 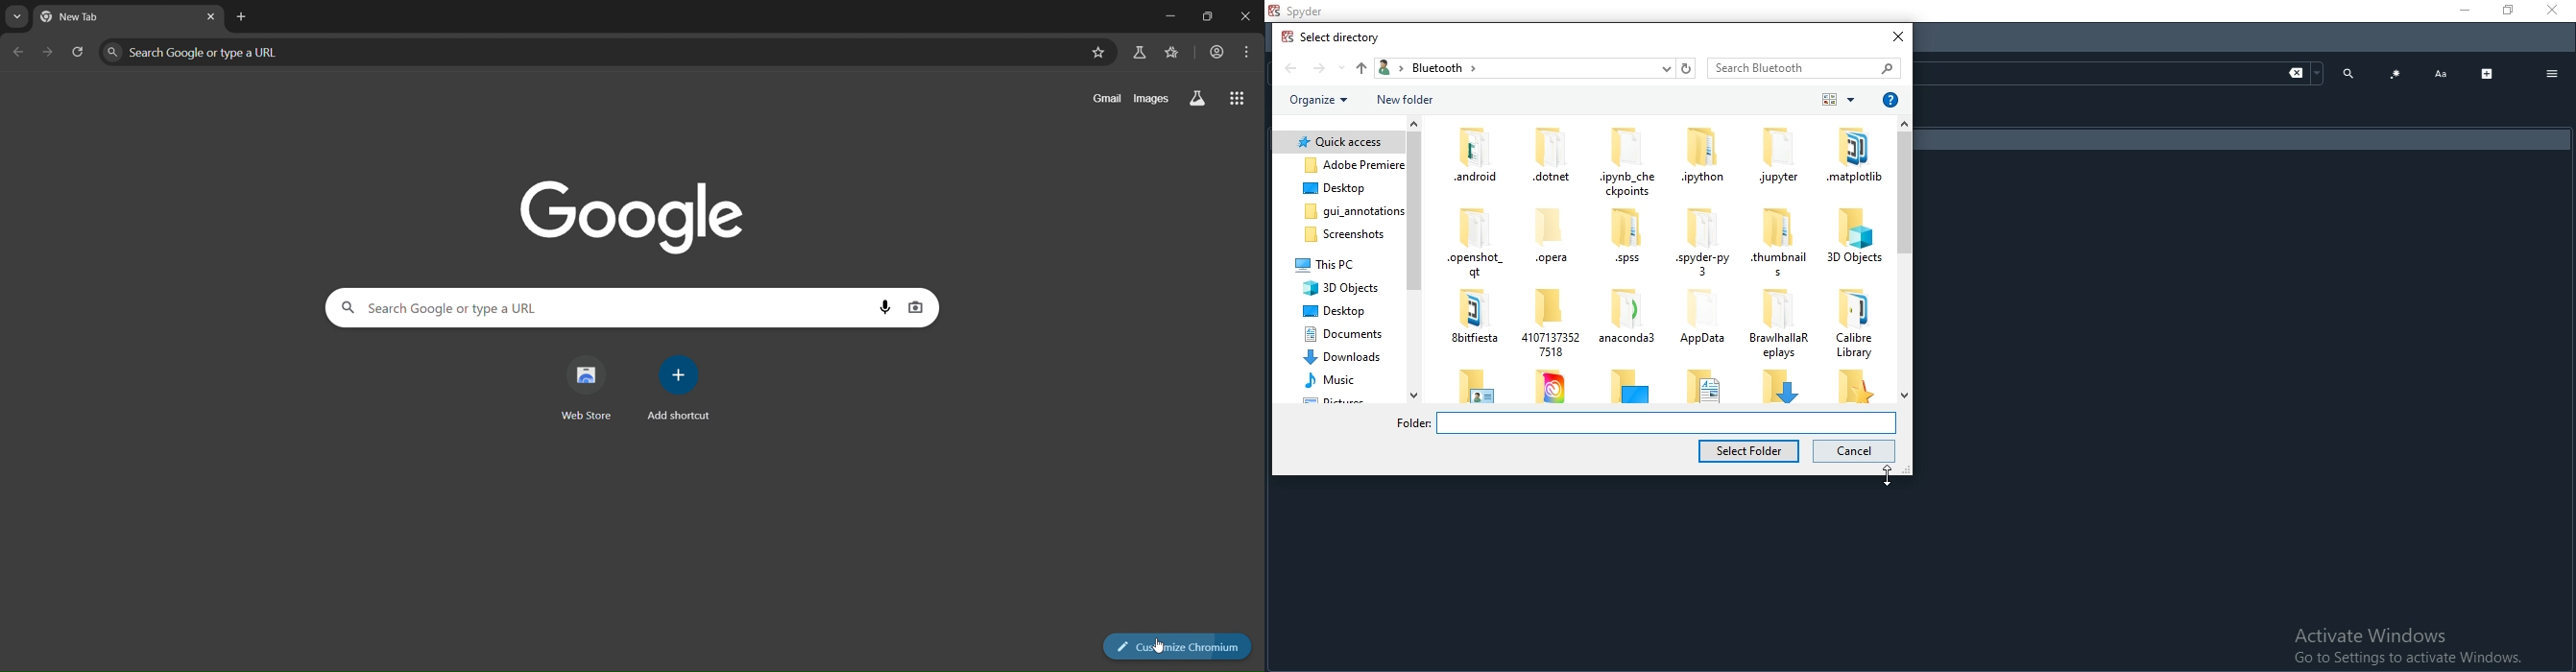 I want to click on Restore, so click(x=2505, y=11).